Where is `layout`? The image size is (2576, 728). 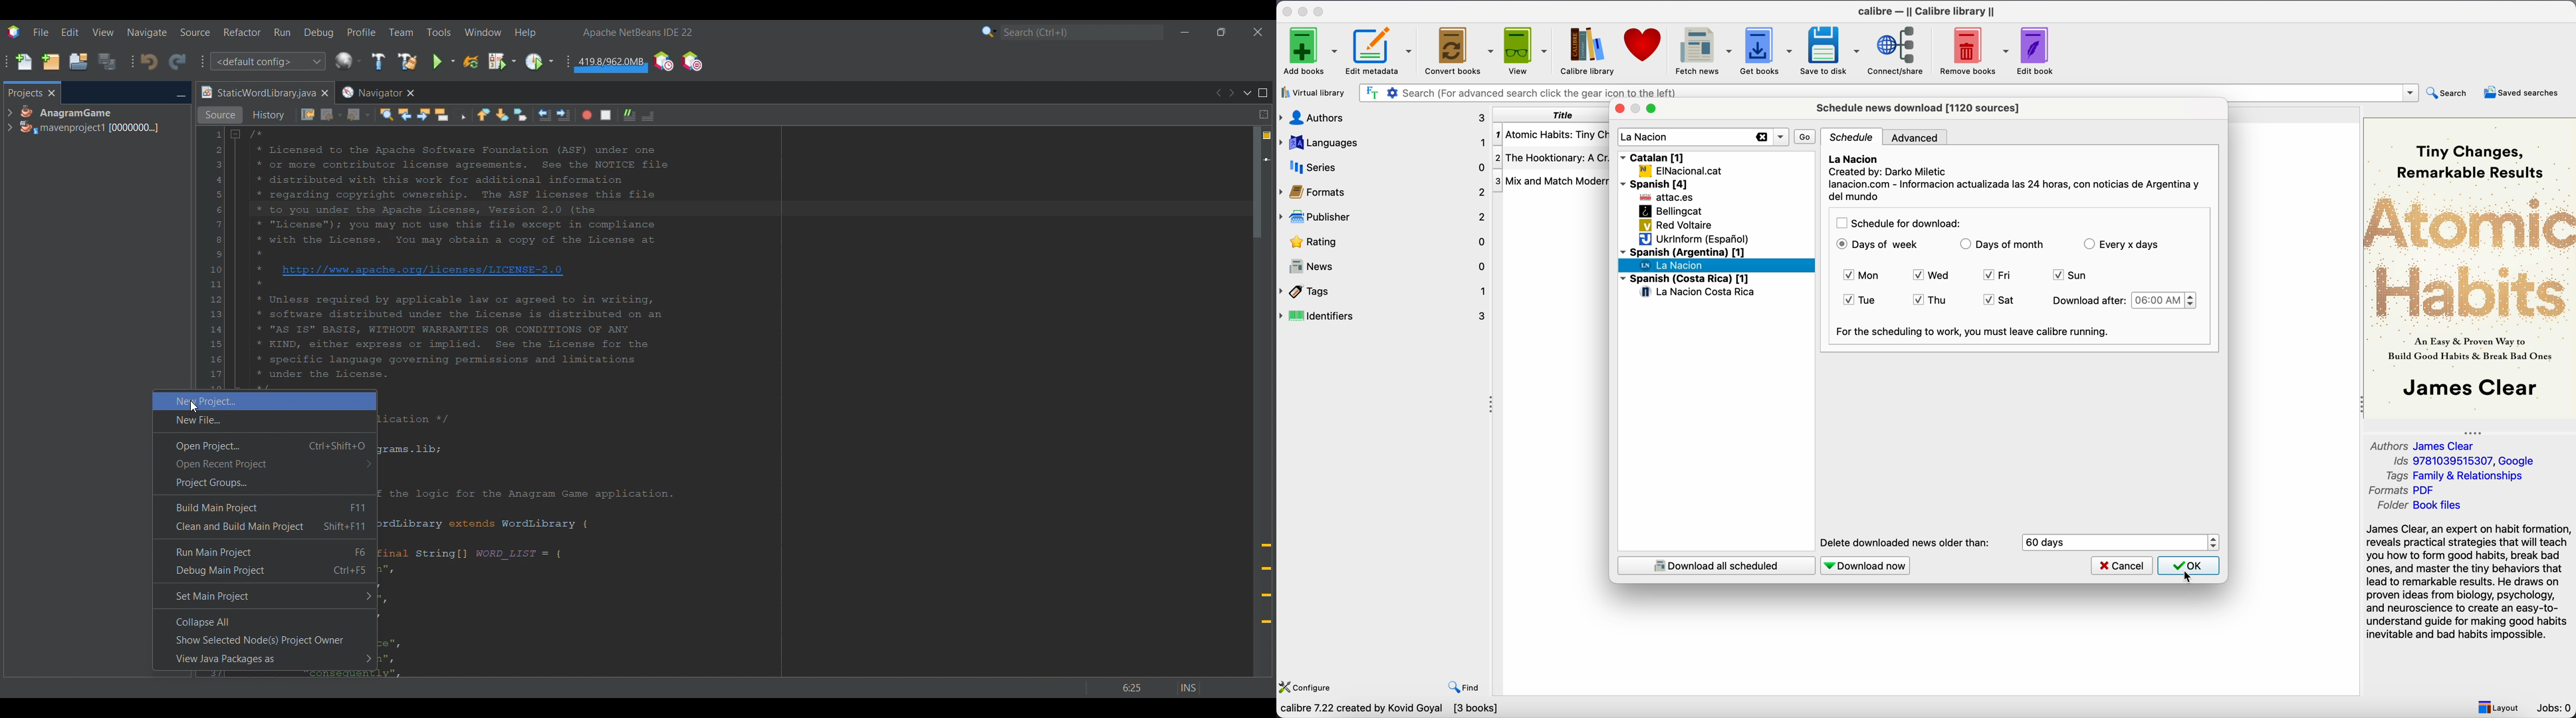
layout is located at coordinates (2497, 706).